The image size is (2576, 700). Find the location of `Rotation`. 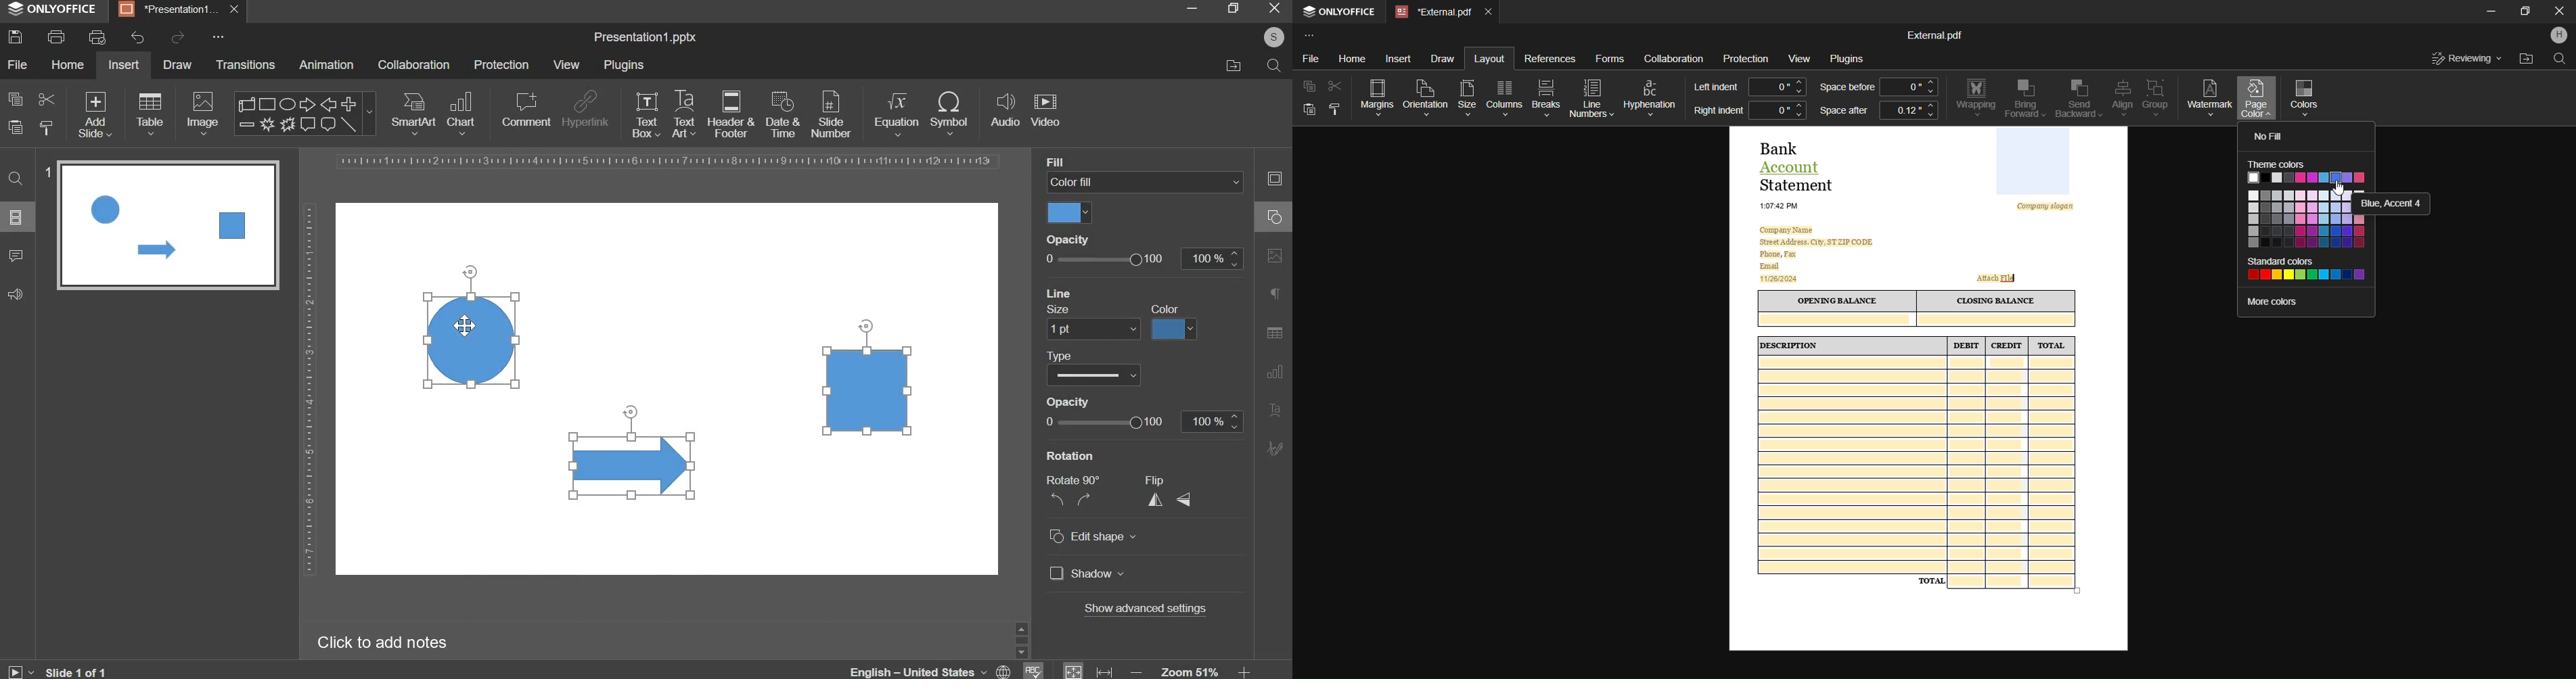

Rotation is located at coordinates (1079, 455).